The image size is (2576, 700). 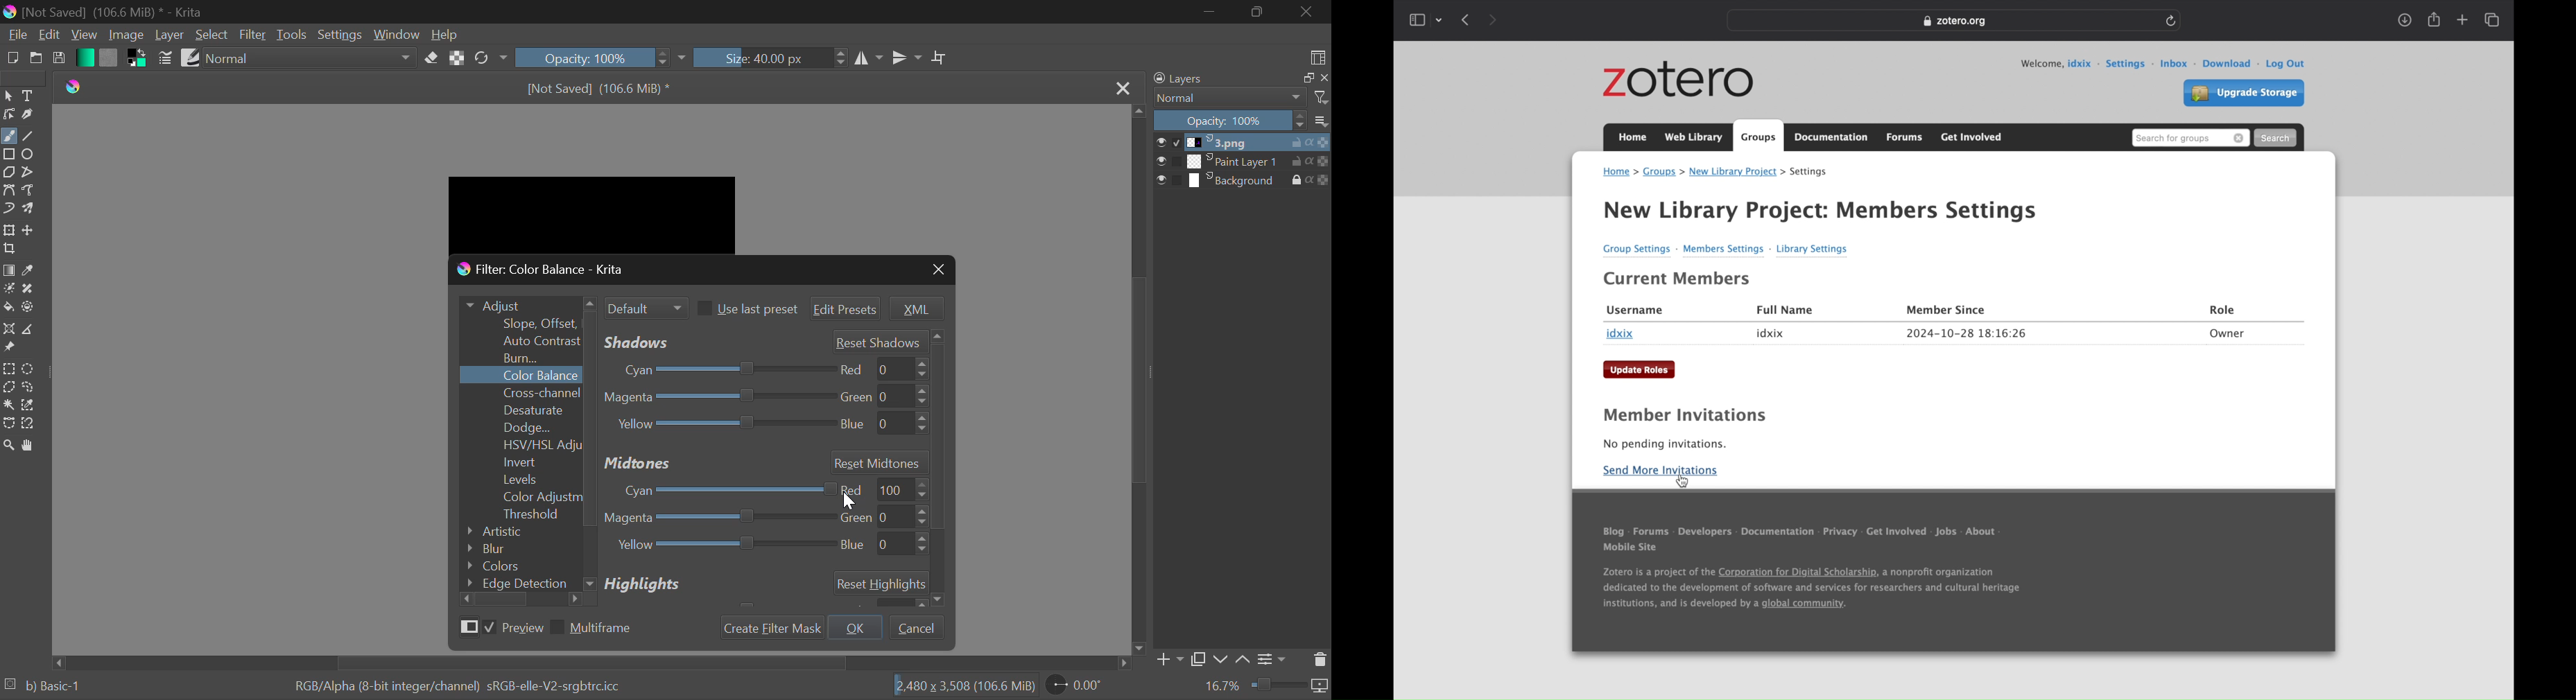 What do you see at coordinates (293, 36) in the screenshot?
I see `Tools` at bounding box center [293, 36].